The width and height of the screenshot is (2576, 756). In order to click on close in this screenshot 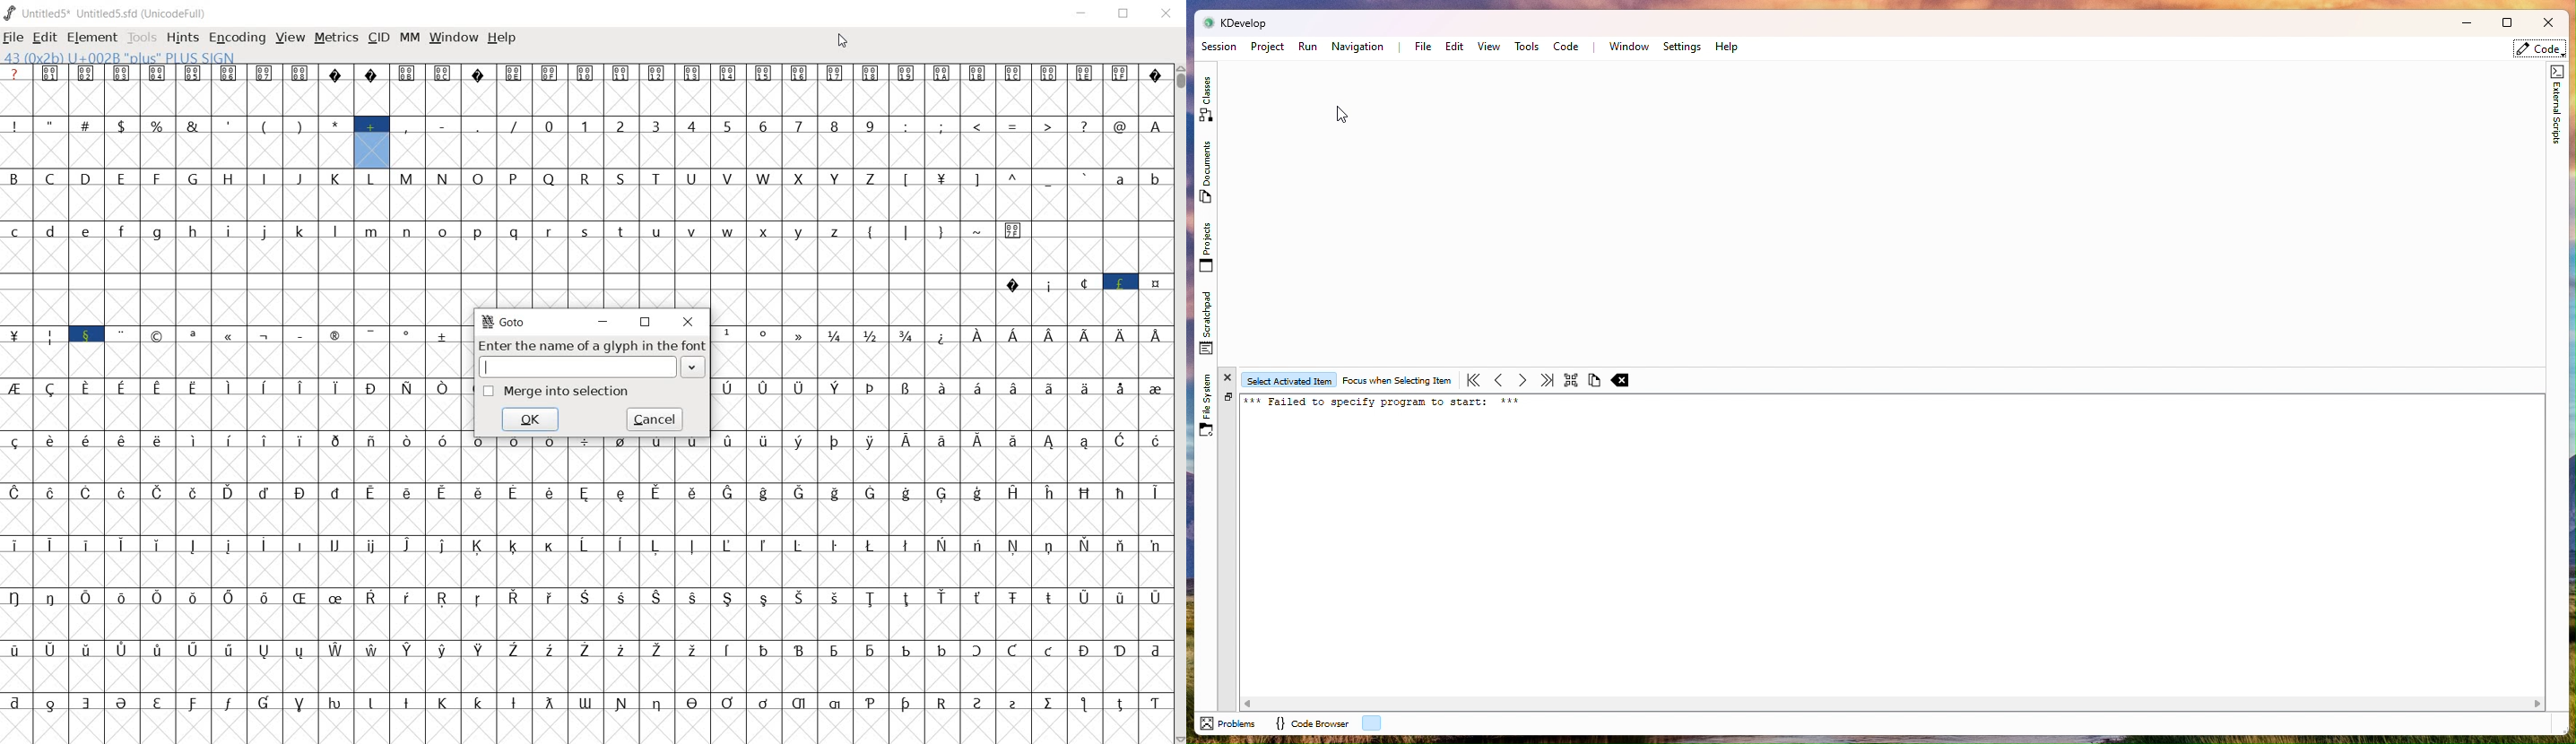, I will do `click(687, 322)`.